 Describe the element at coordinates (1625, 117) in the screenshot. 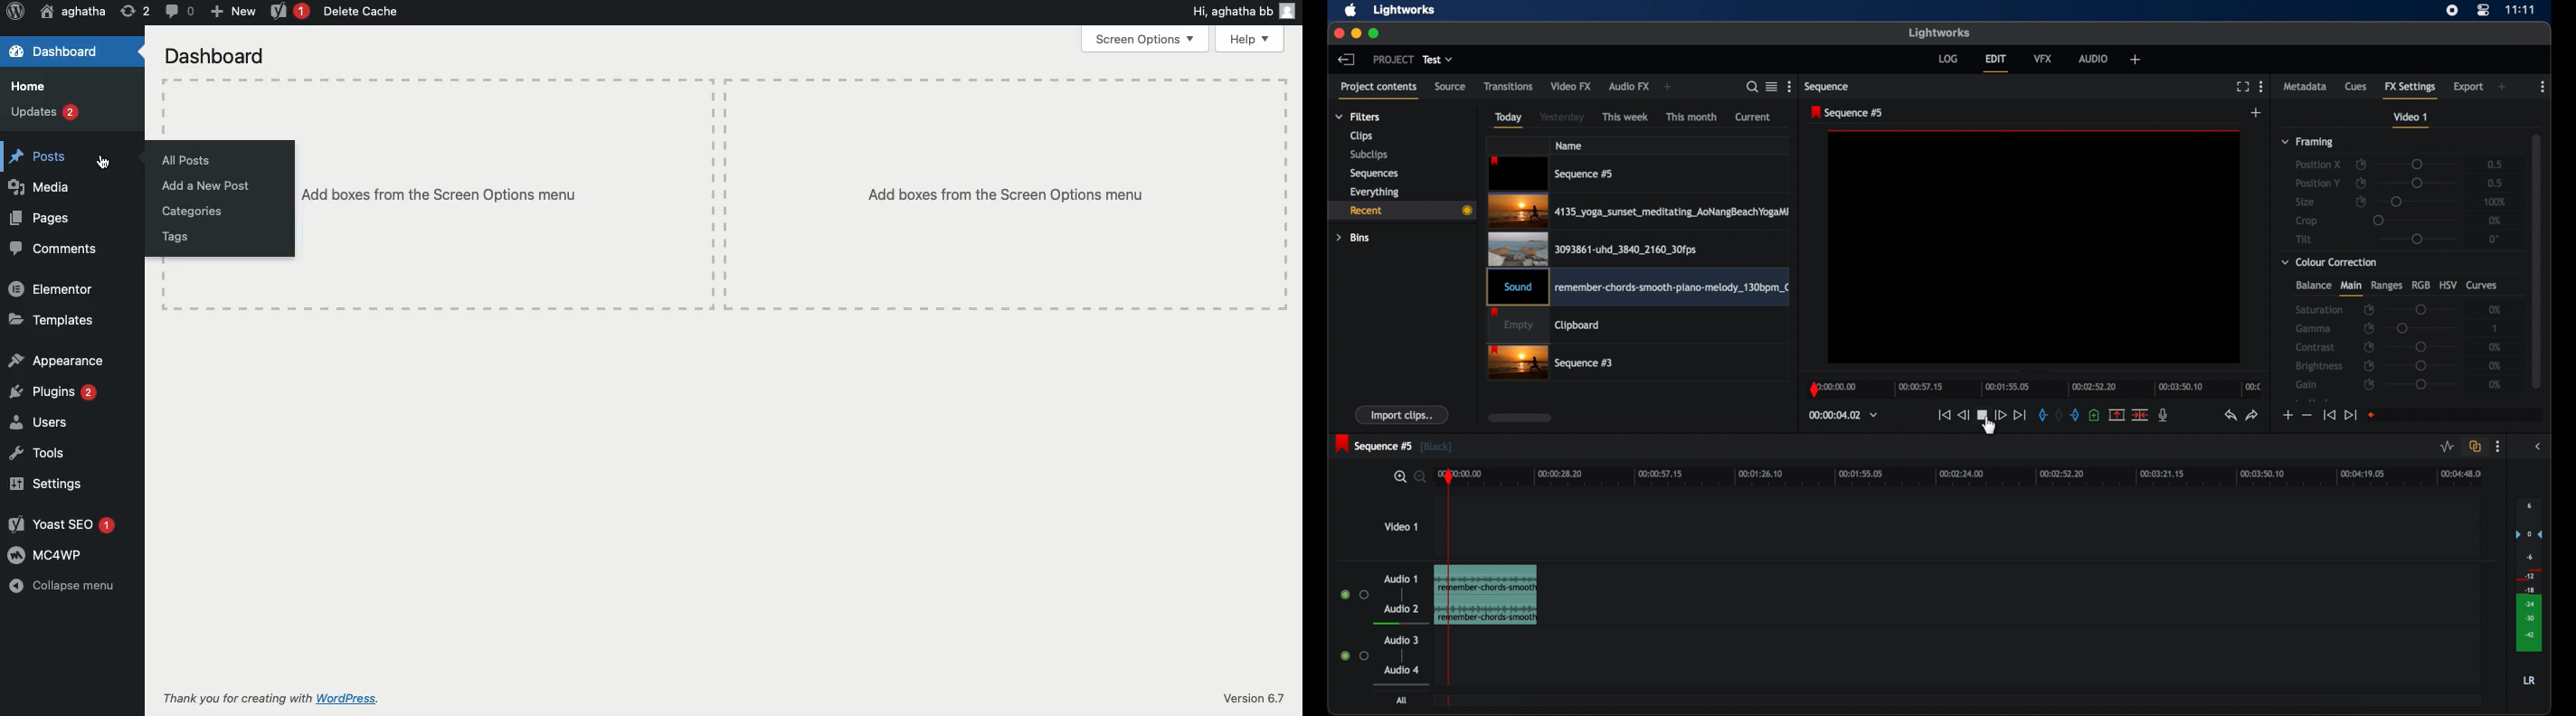

I see `this week` at that location.